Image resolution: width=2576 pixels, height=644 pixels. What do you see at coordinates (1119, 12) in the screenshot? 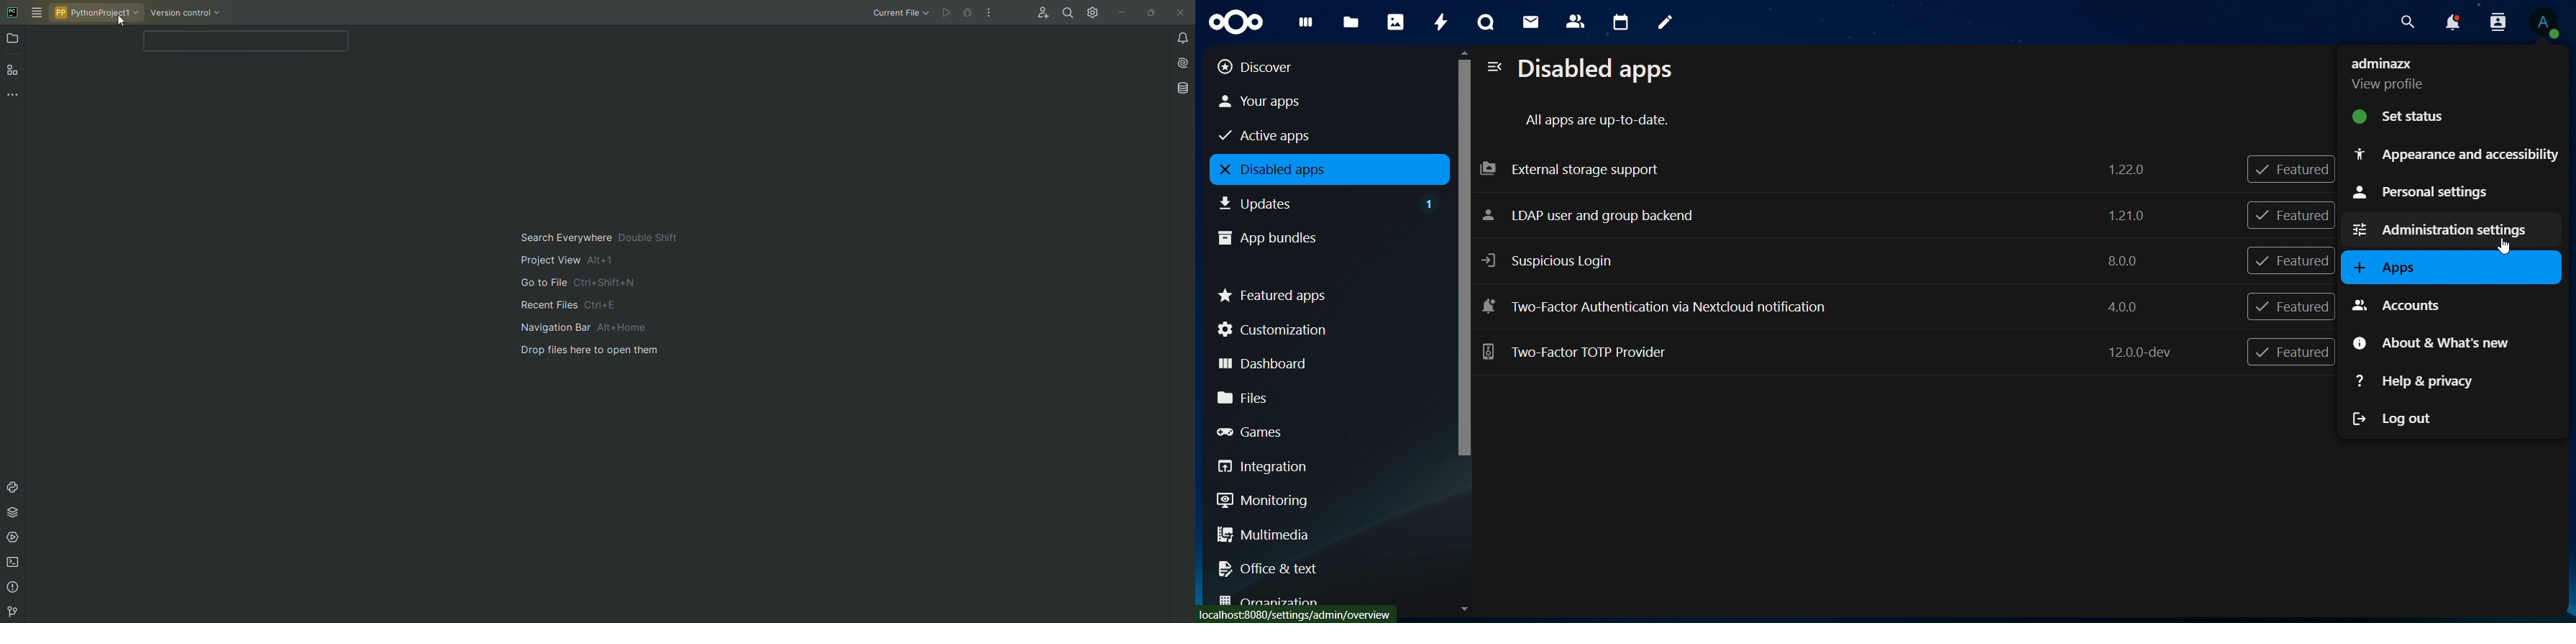
I see `Minimize` at bounding box center [1119, 12].